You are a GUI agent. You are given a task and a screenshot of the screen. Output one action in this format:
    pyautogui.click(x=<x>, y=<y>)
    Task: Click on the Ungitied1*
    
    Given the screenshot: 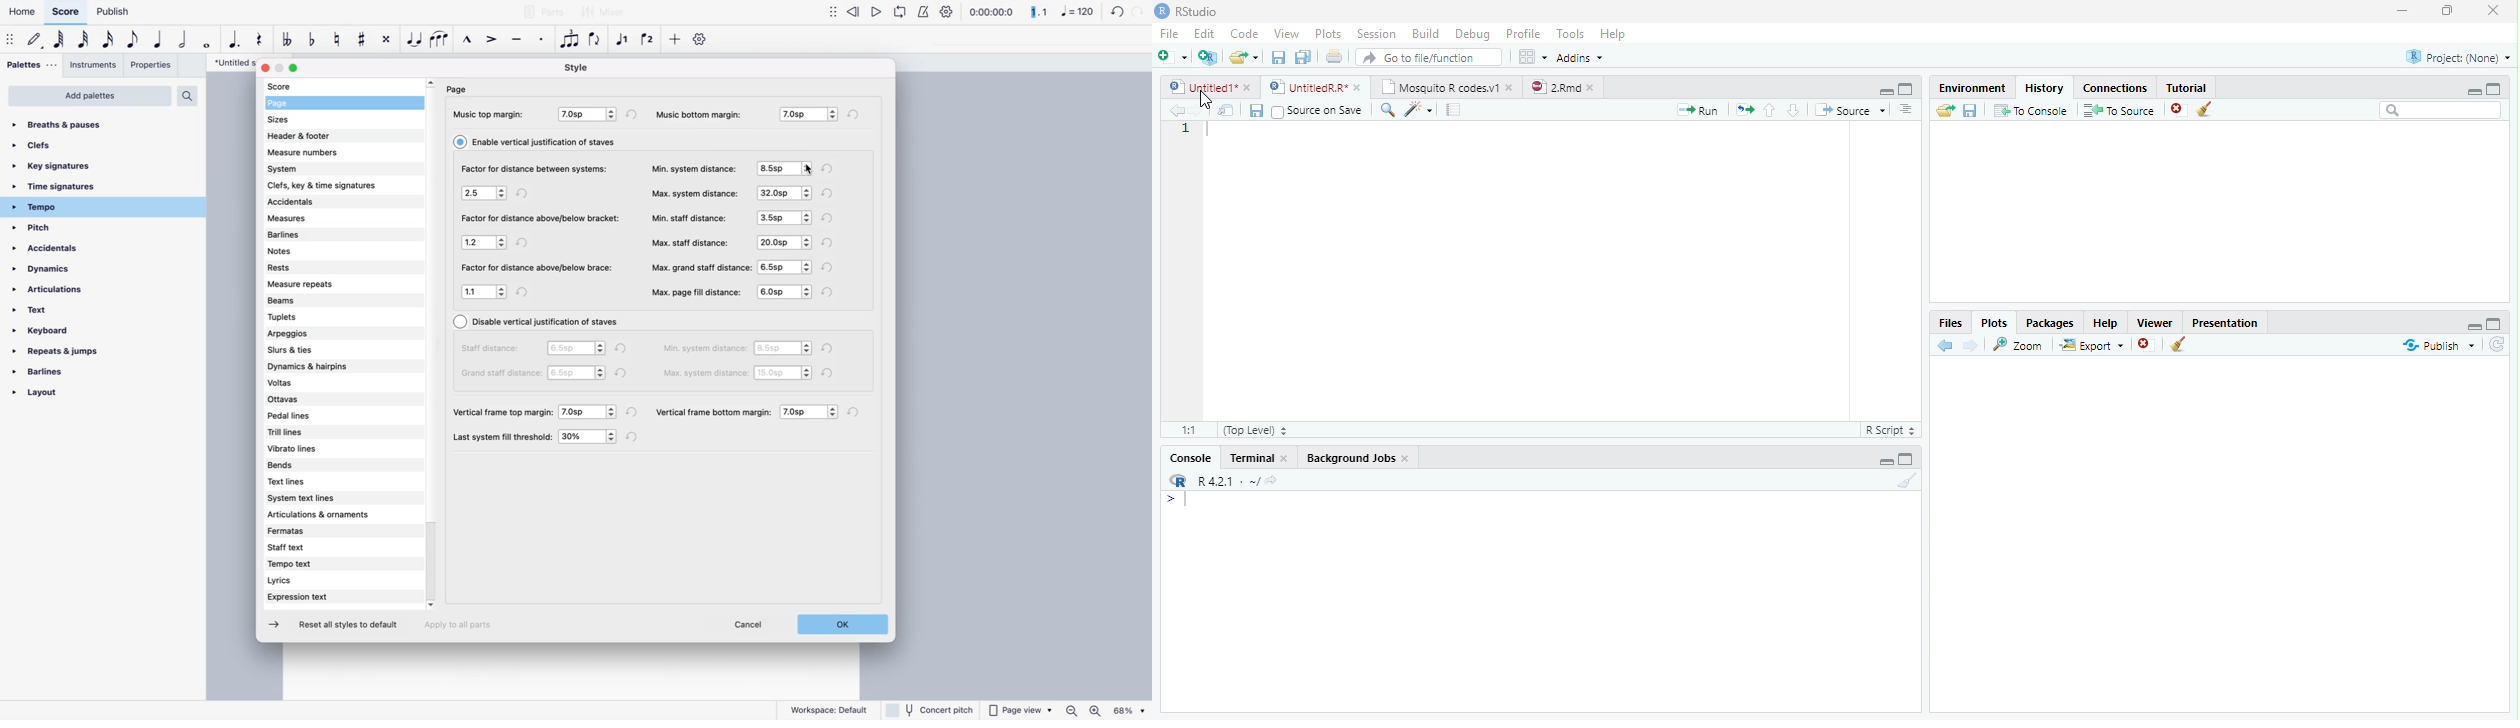 What is the action you would take?
    pyautogui.click(x=1209, y=87)
    